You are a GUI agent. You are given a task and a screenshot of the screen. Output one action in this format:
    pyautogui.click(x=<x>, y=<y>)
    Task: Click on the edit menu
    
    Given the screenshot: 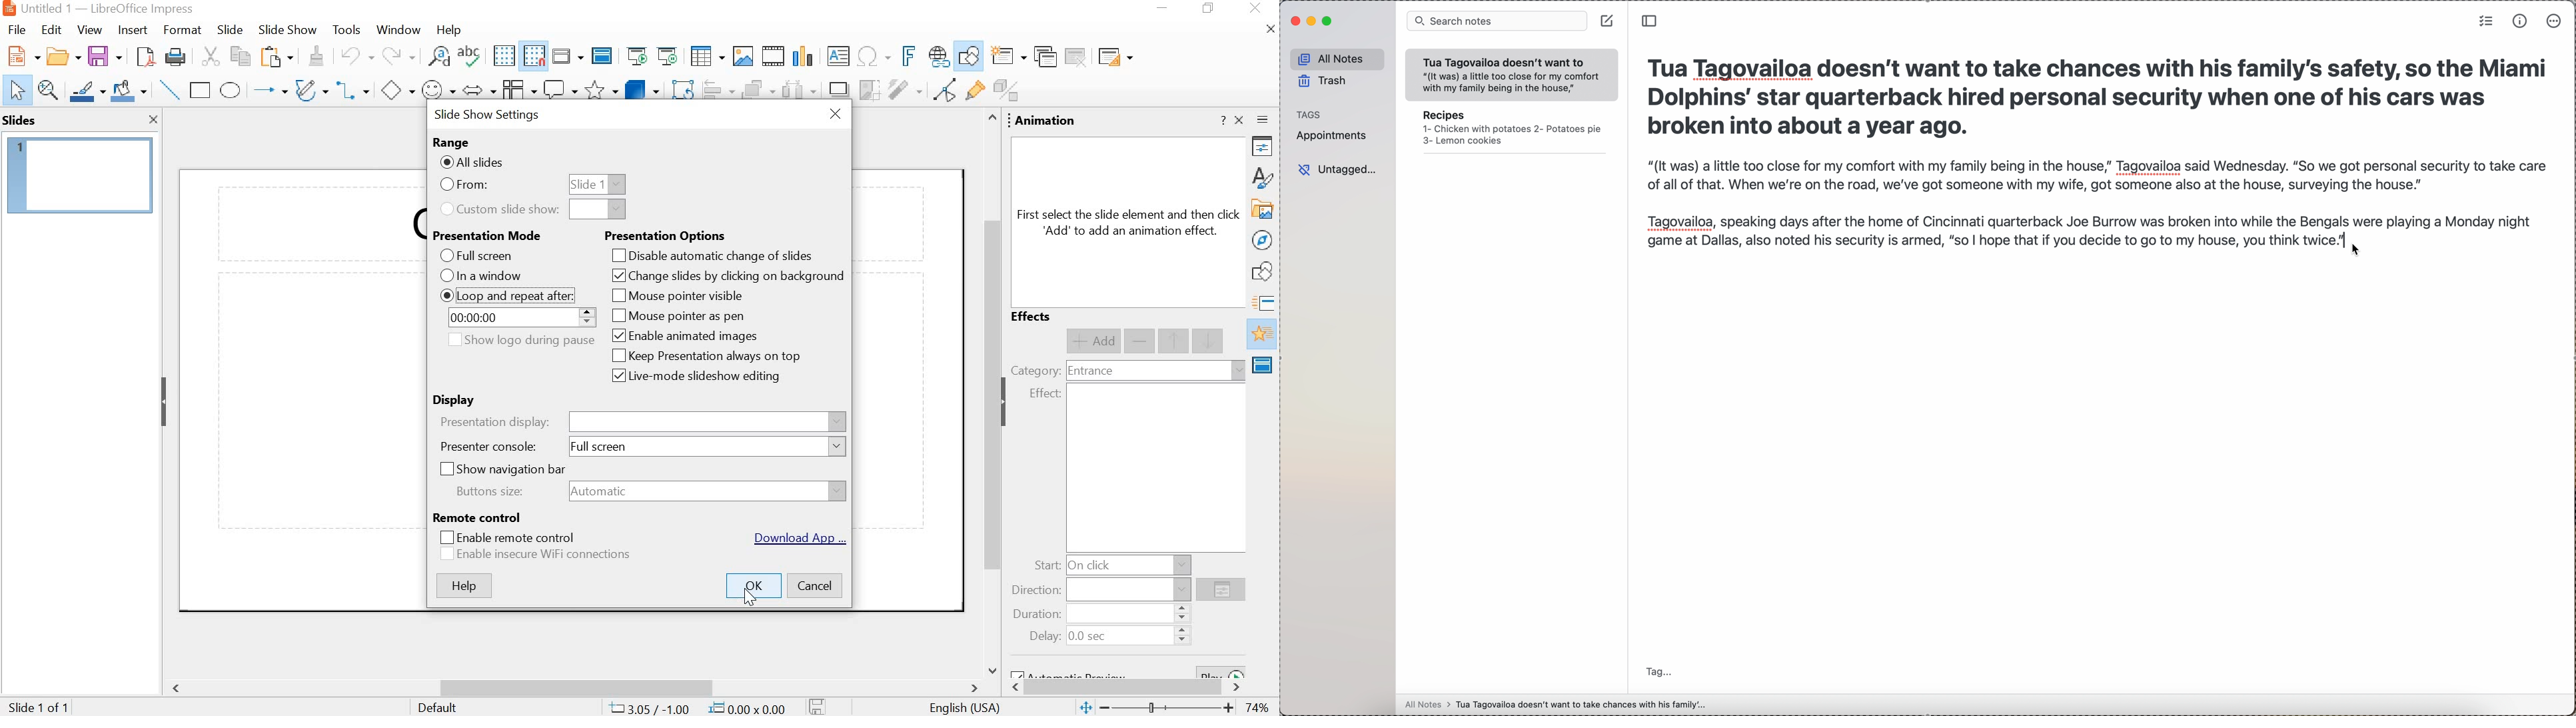 What is the action you would take?
    pyautogui.click(x=51, y=30)
    